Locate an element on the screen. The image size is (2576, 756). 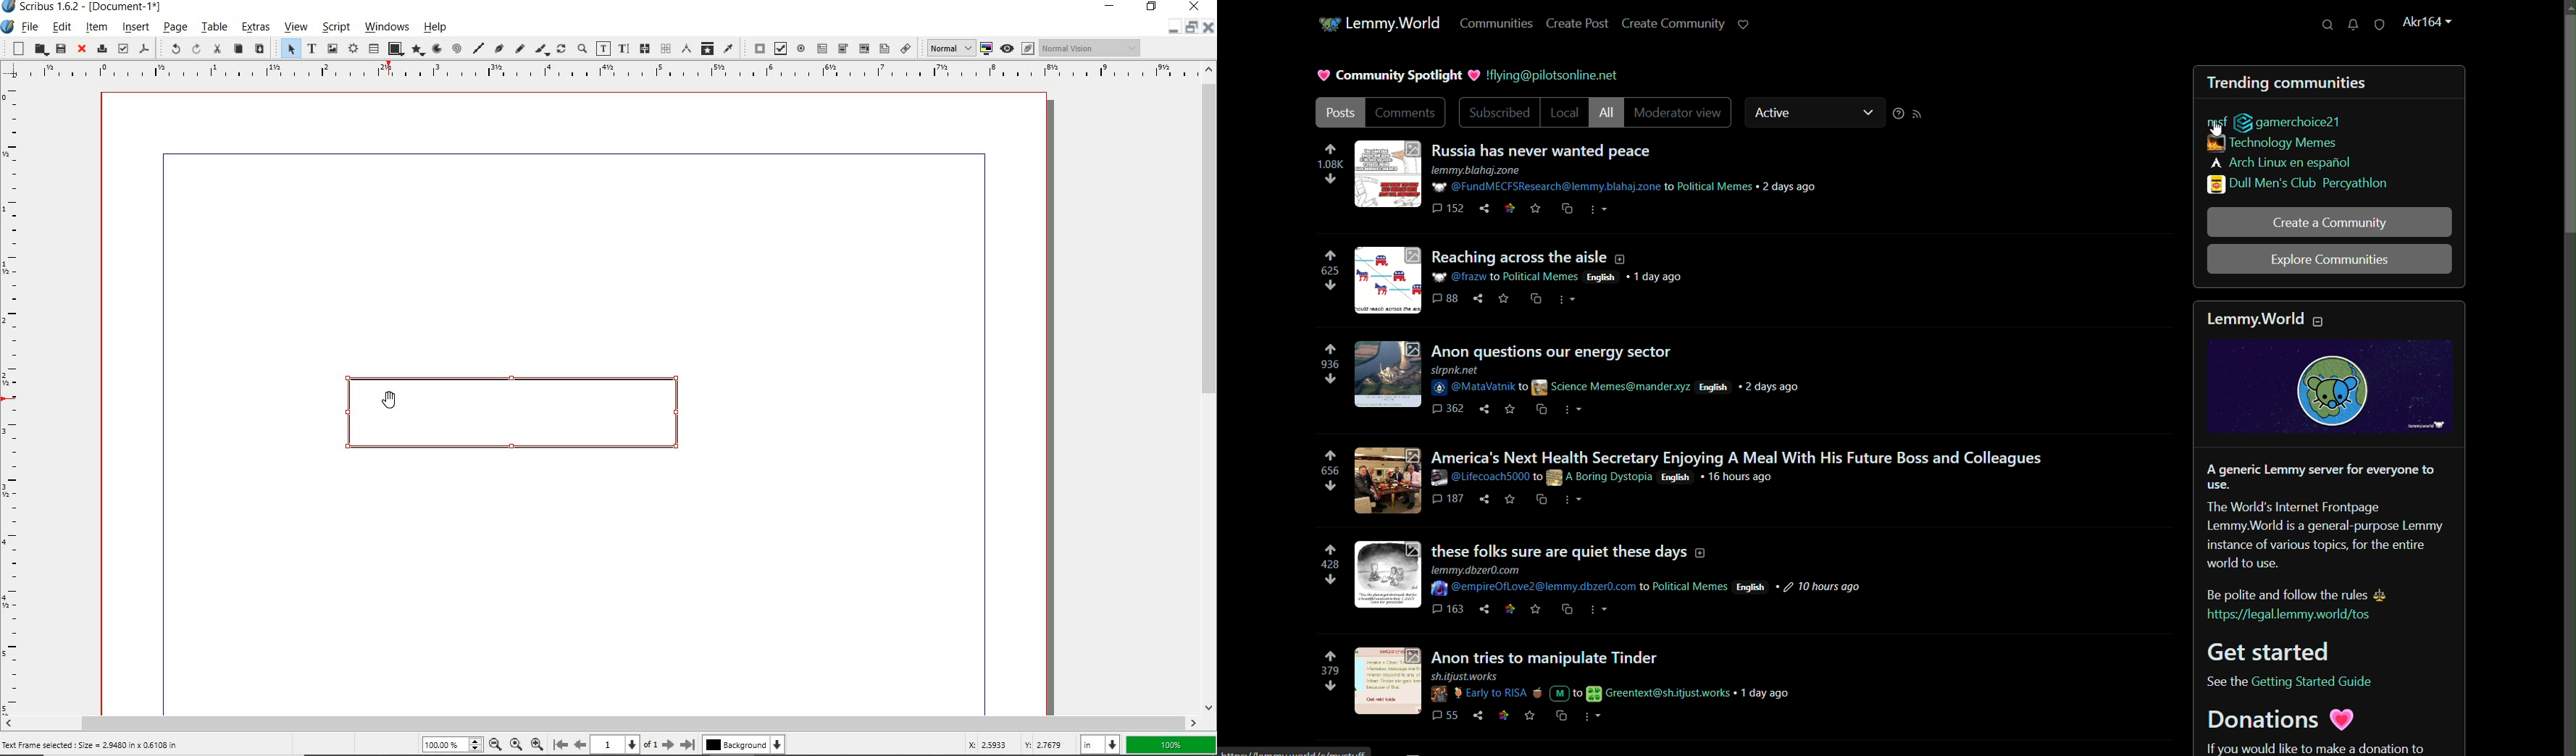
table is located at coordinates (374, 49).